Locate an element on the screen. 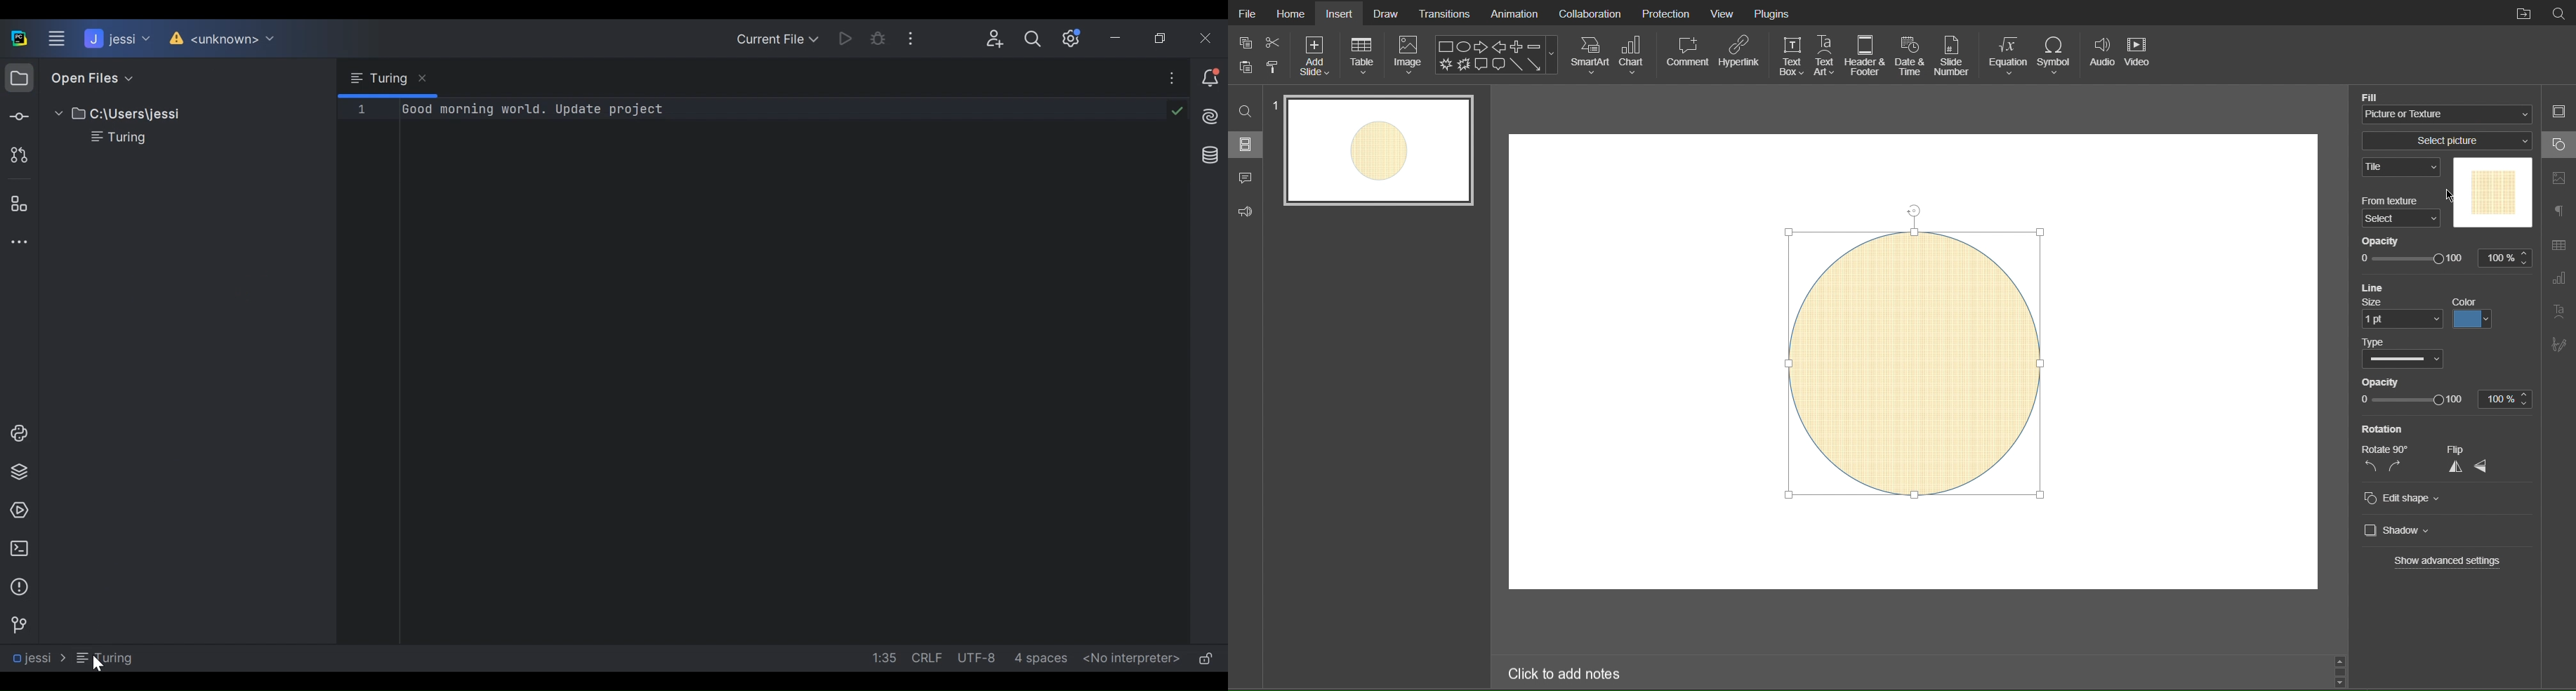 Image resolution: width=2576 pixels, height=700 pixels. Run is located at coordinates (846, 37).